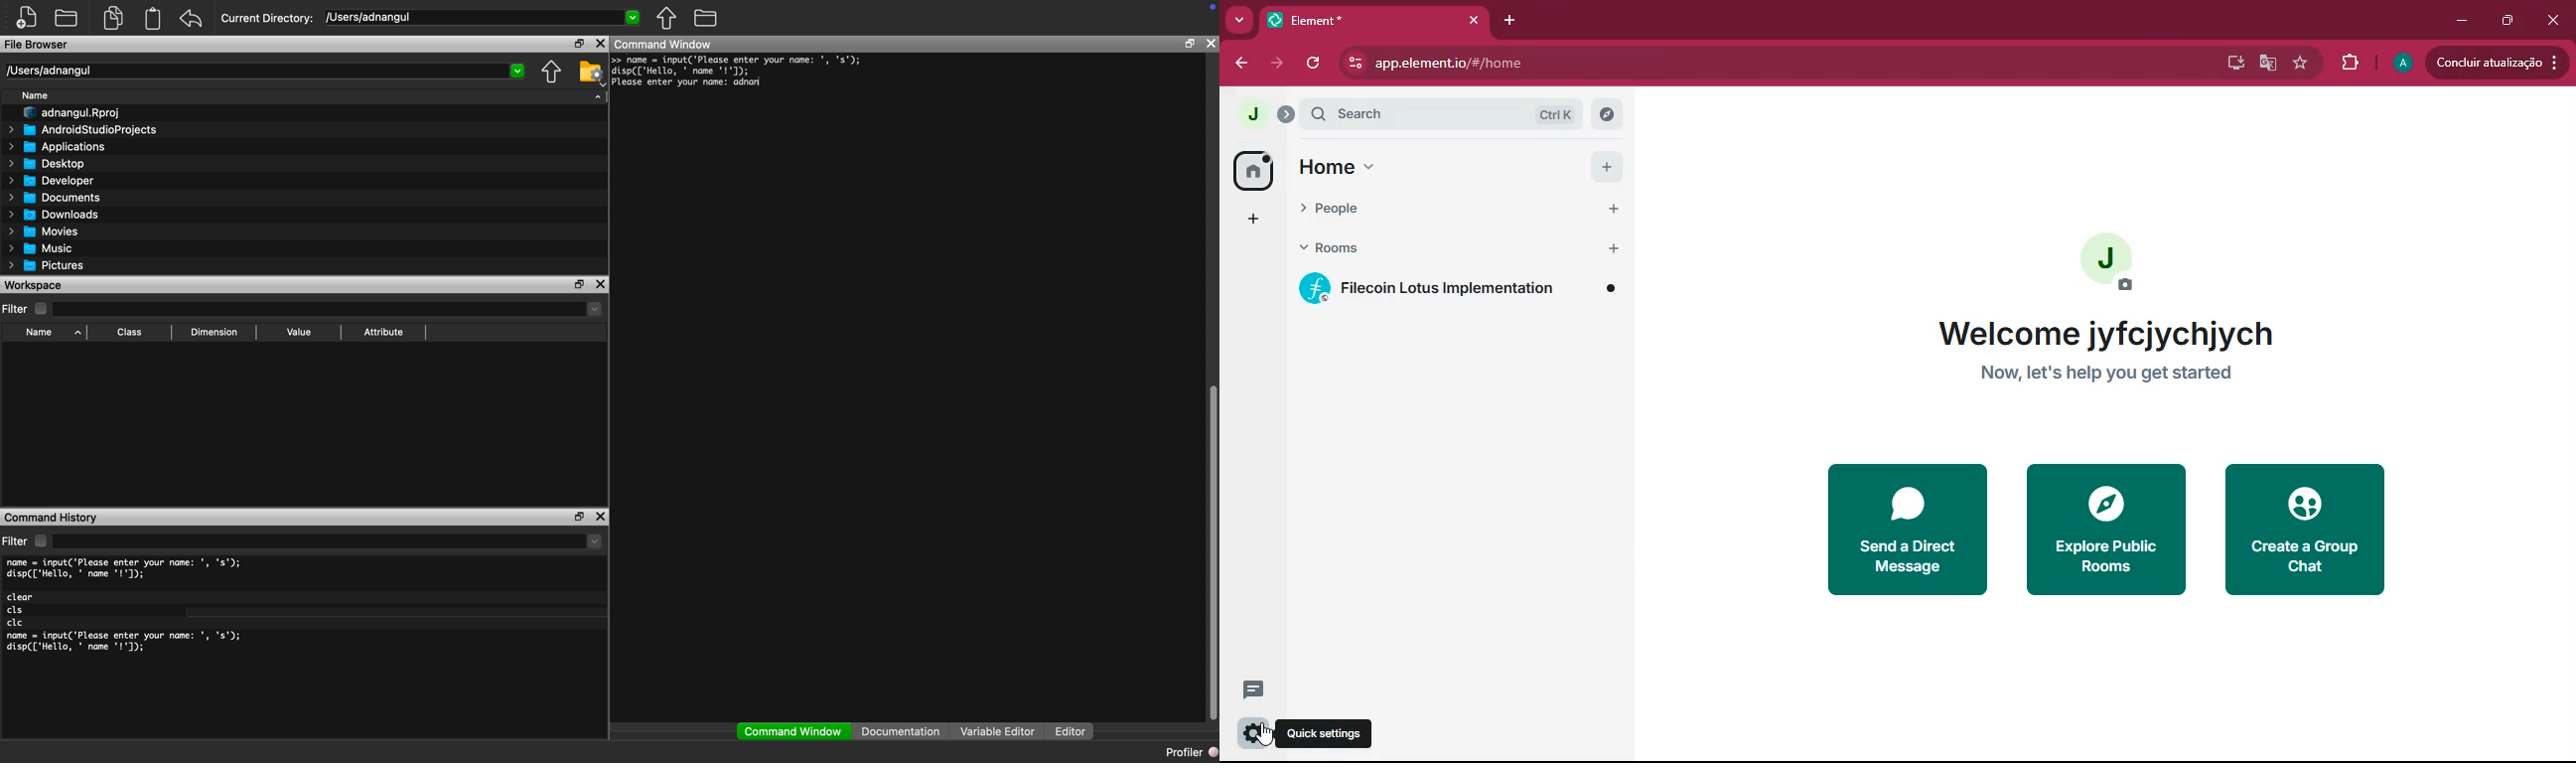 The image size is (2576, 784). I want to click on close, so click(1211, 43).